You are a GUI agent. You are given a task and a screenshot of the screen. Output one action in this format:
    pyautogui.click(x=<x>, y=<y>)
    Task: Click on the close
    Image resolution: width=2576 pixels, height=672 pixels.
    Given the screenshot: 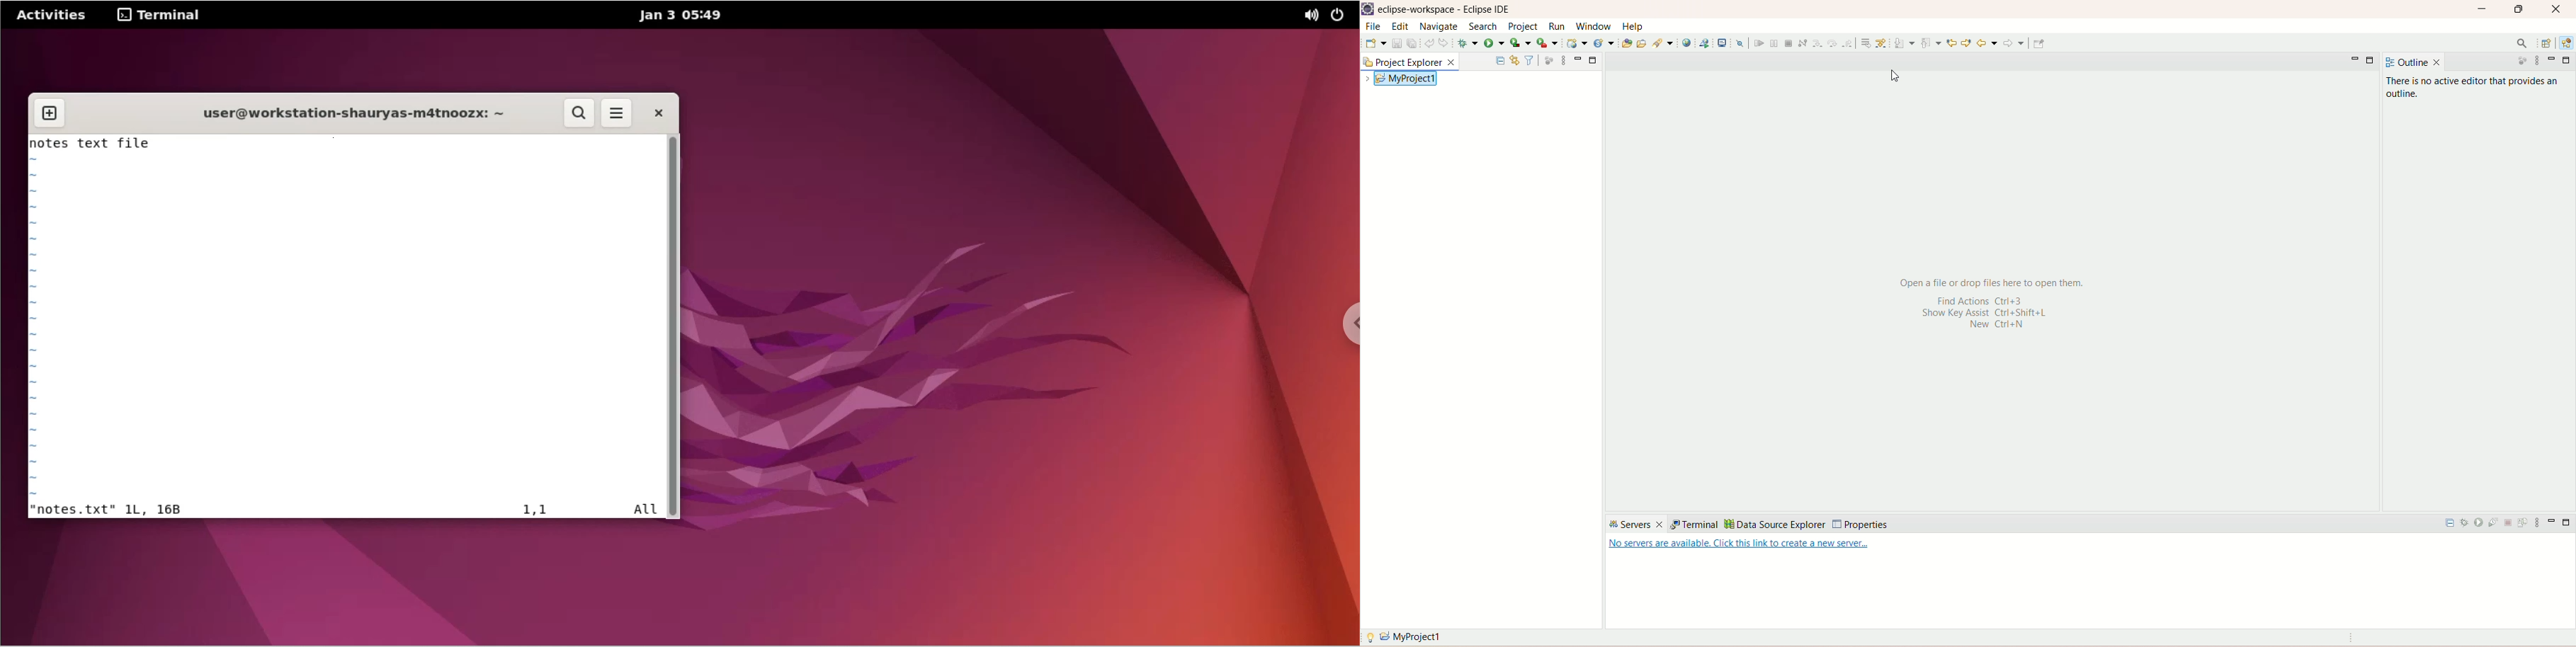 What is the action you would take?
    pyautogui.click(x=2557, y=9)
    